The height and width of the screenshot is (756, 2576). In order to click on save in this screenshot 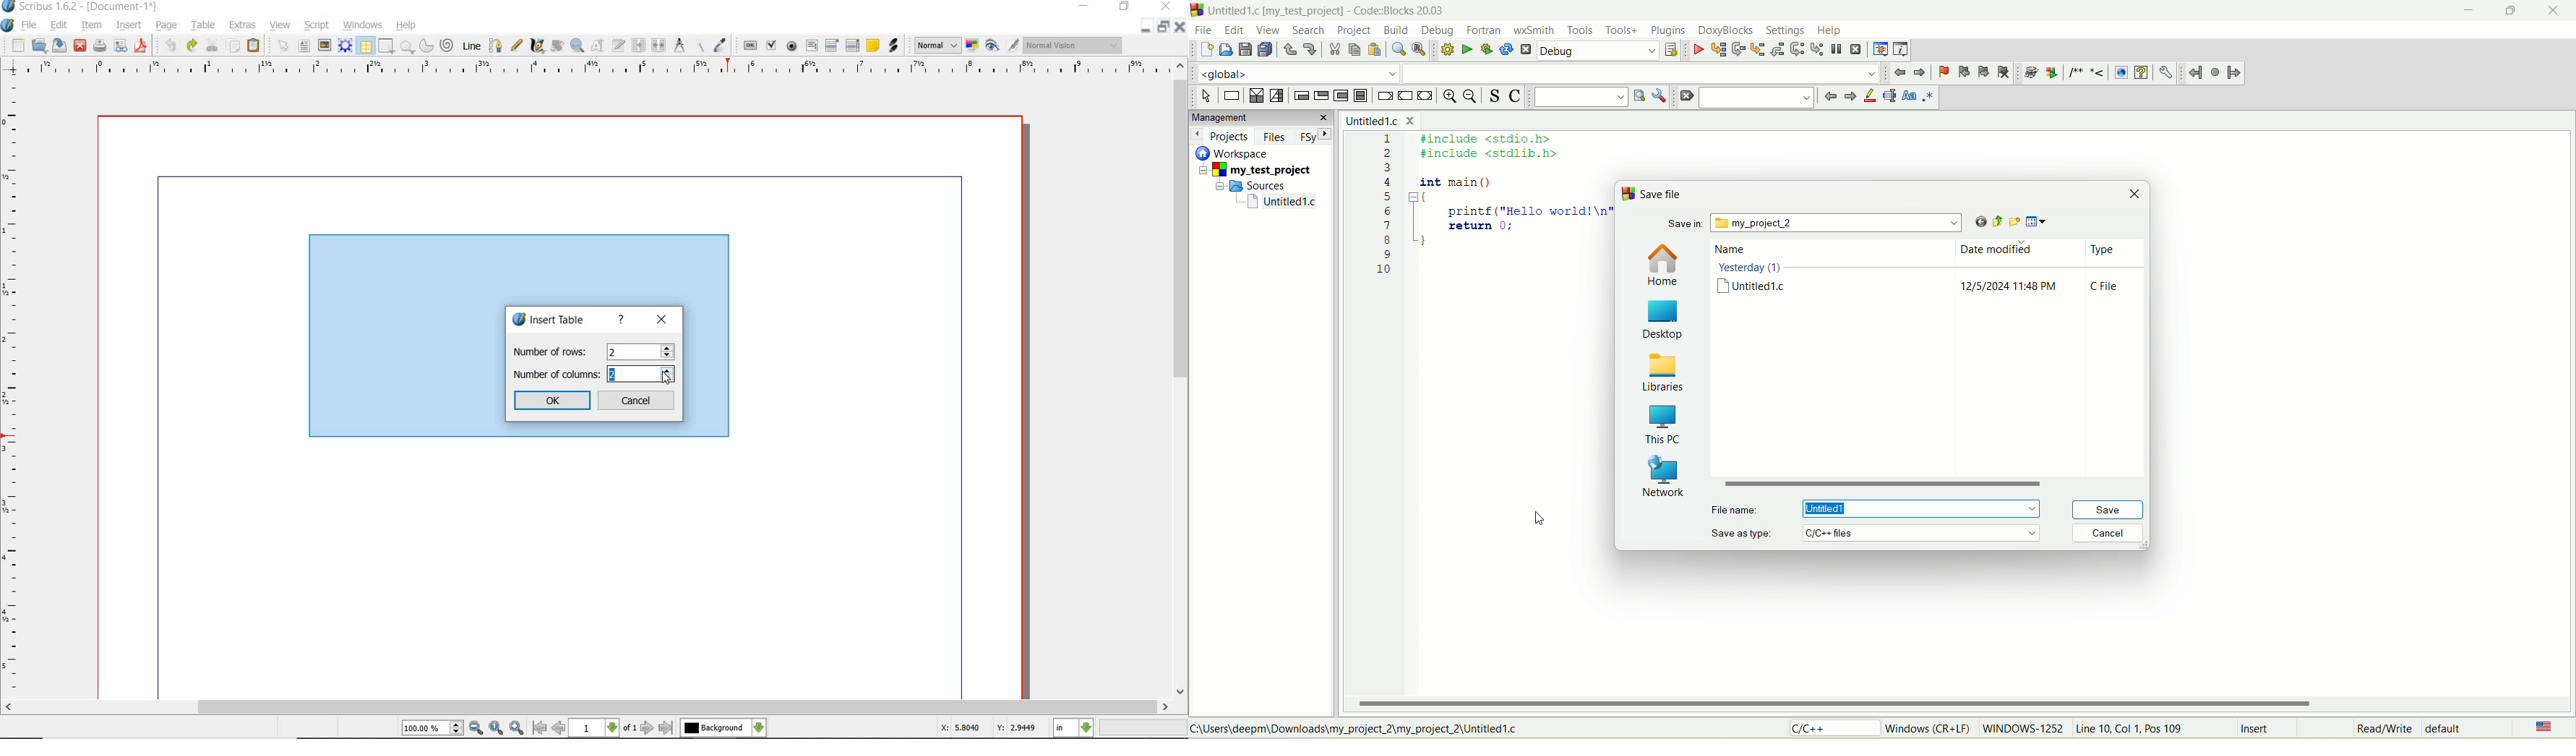, I will do `click(2104, 510)`.